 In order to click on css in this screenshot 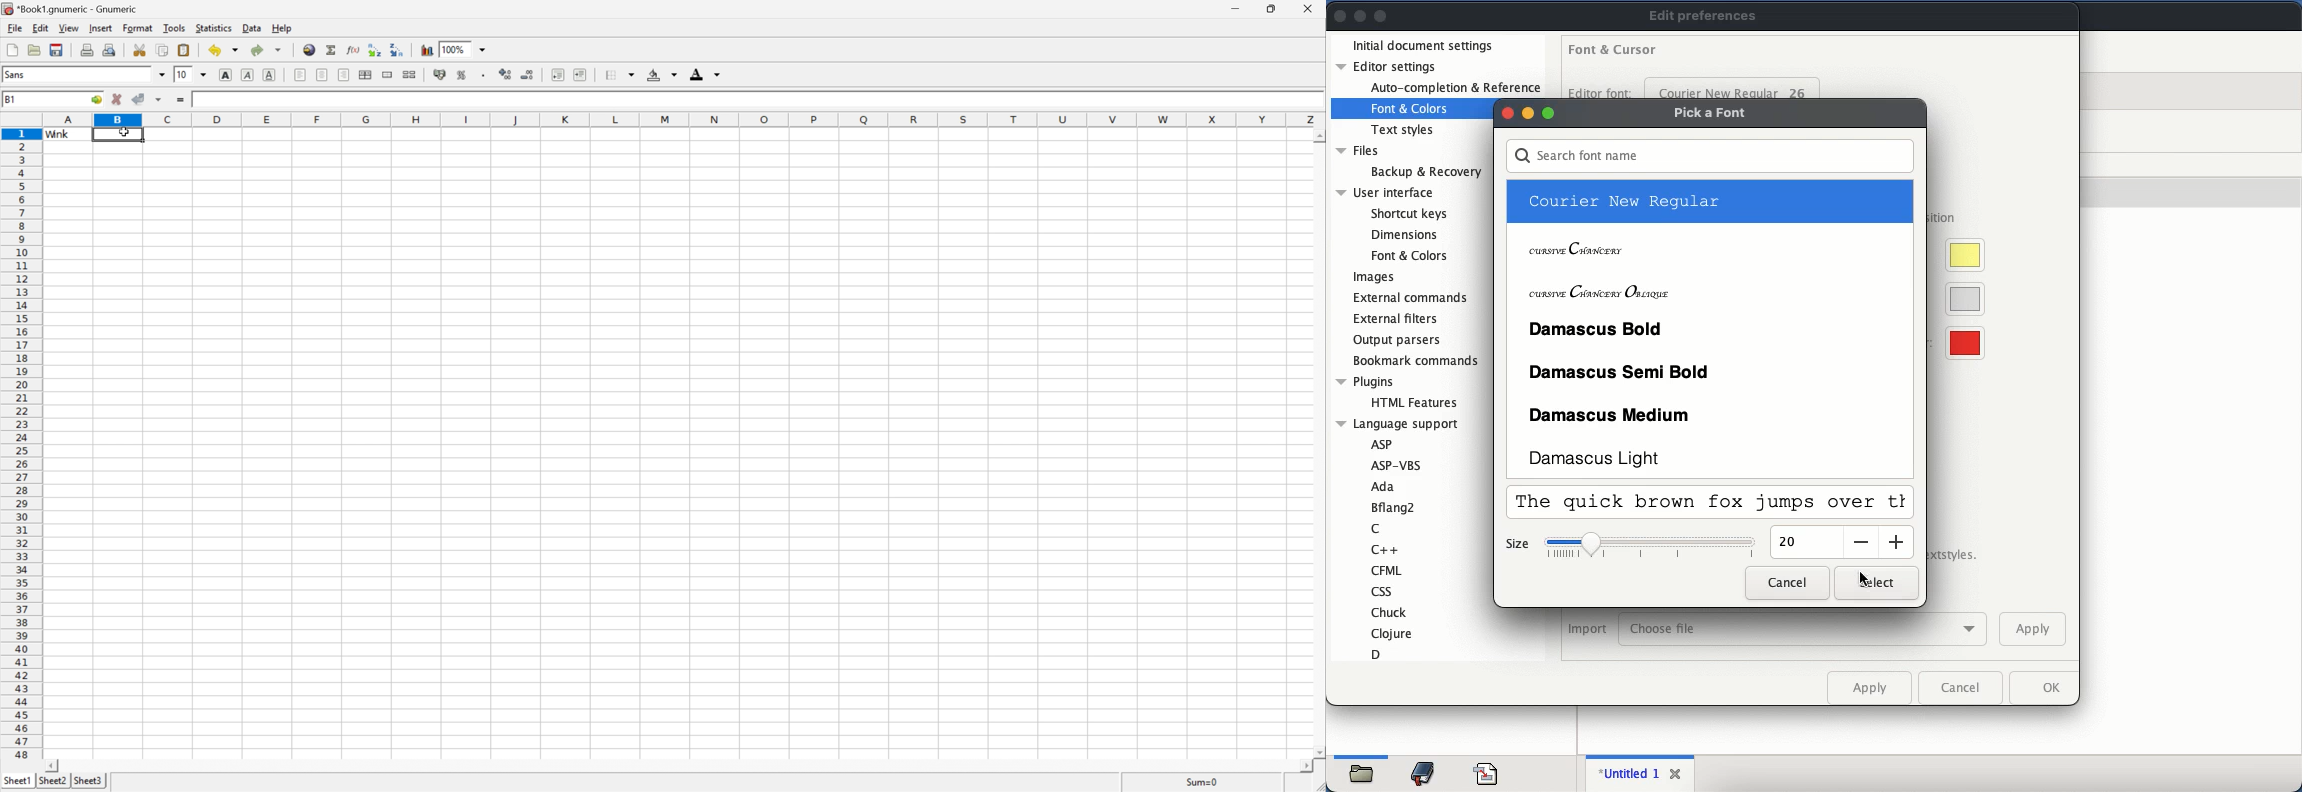, I will do `click(1388, 591)`.